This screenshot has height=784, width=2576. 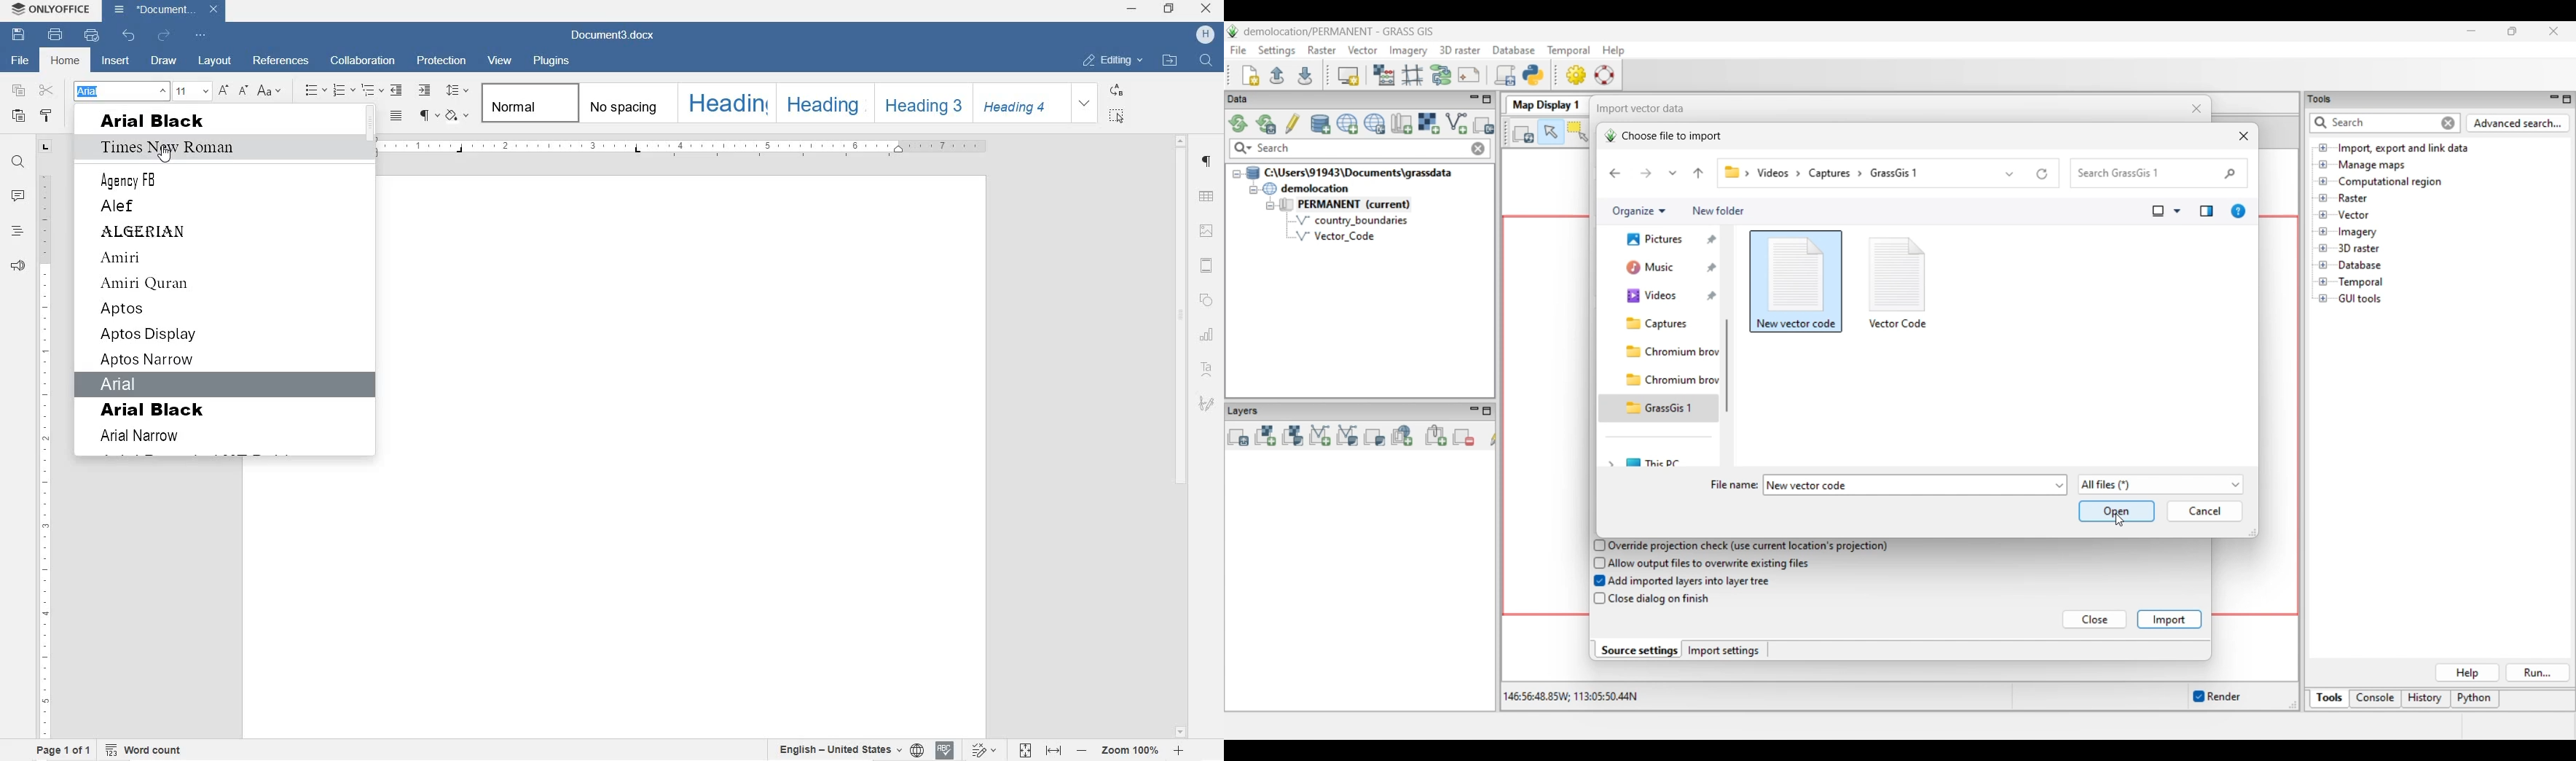 What do you see at coordinates (1203, 35) in the screenshot?
I see `HP` at bounding box center [1203, 35].